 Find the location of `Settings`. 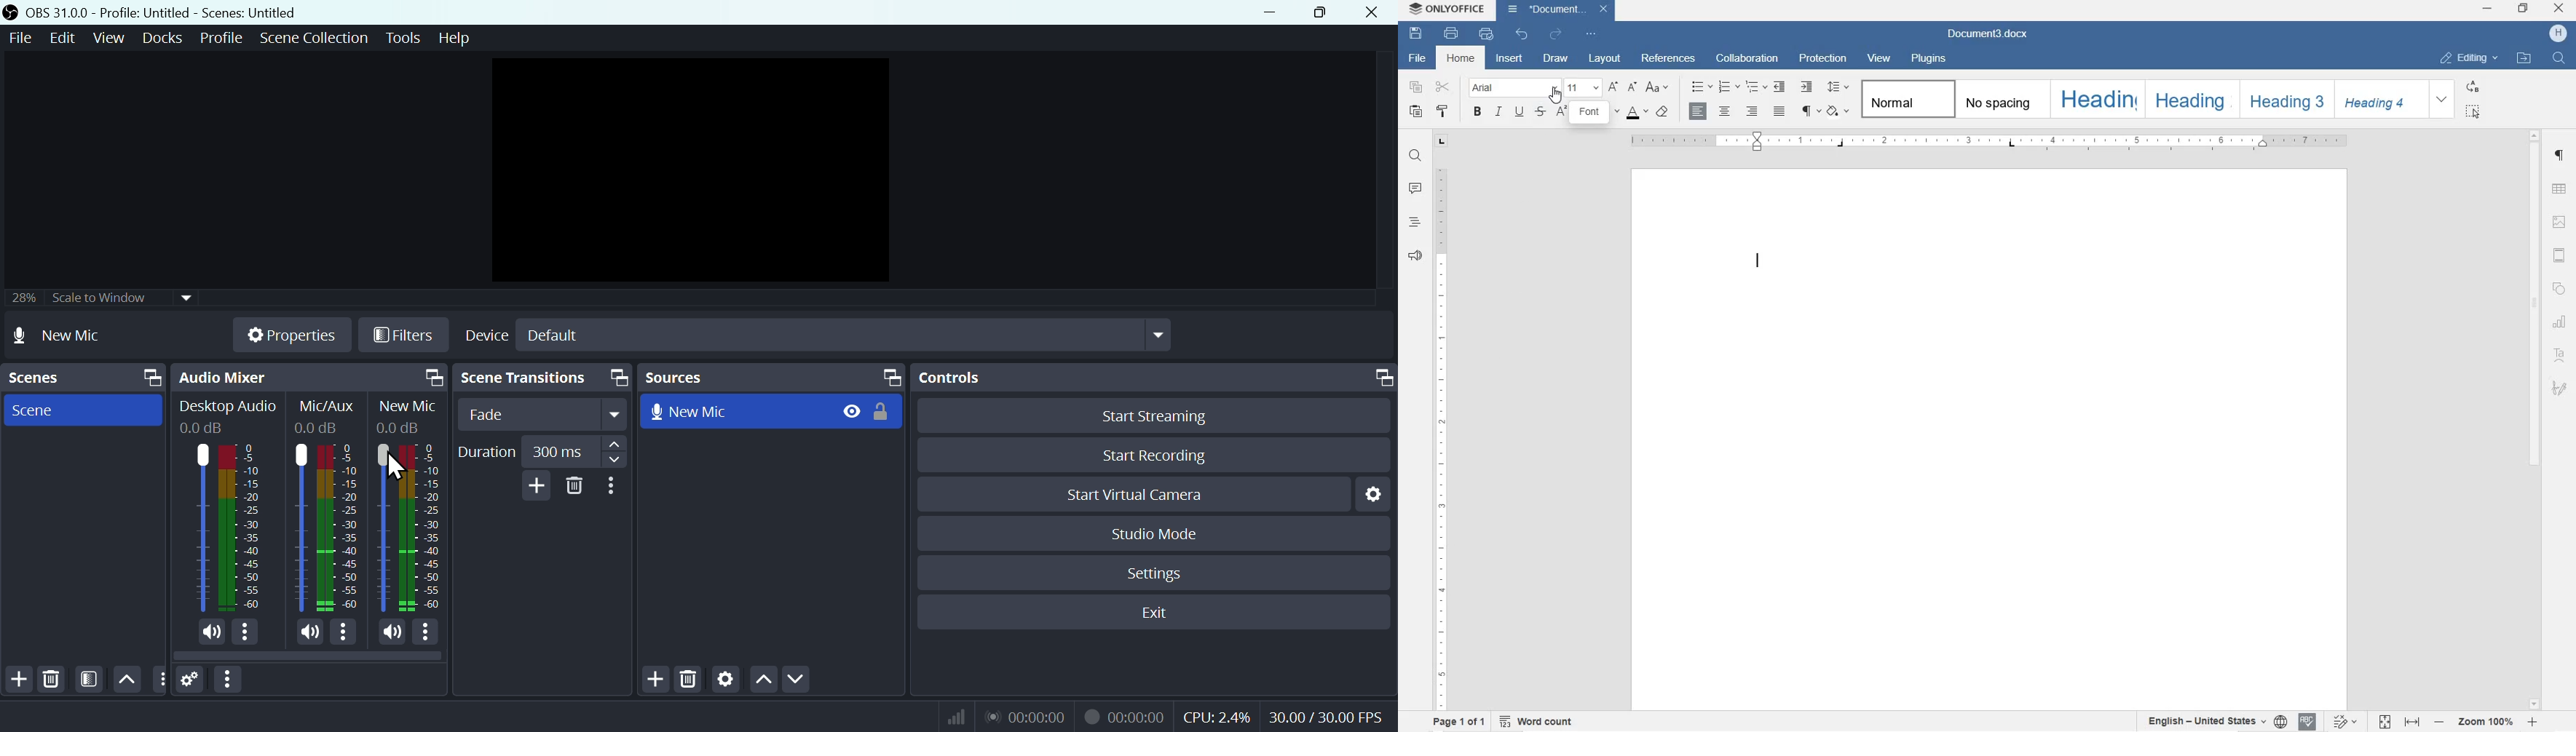

Settings is located at coordinates (1158, 573).